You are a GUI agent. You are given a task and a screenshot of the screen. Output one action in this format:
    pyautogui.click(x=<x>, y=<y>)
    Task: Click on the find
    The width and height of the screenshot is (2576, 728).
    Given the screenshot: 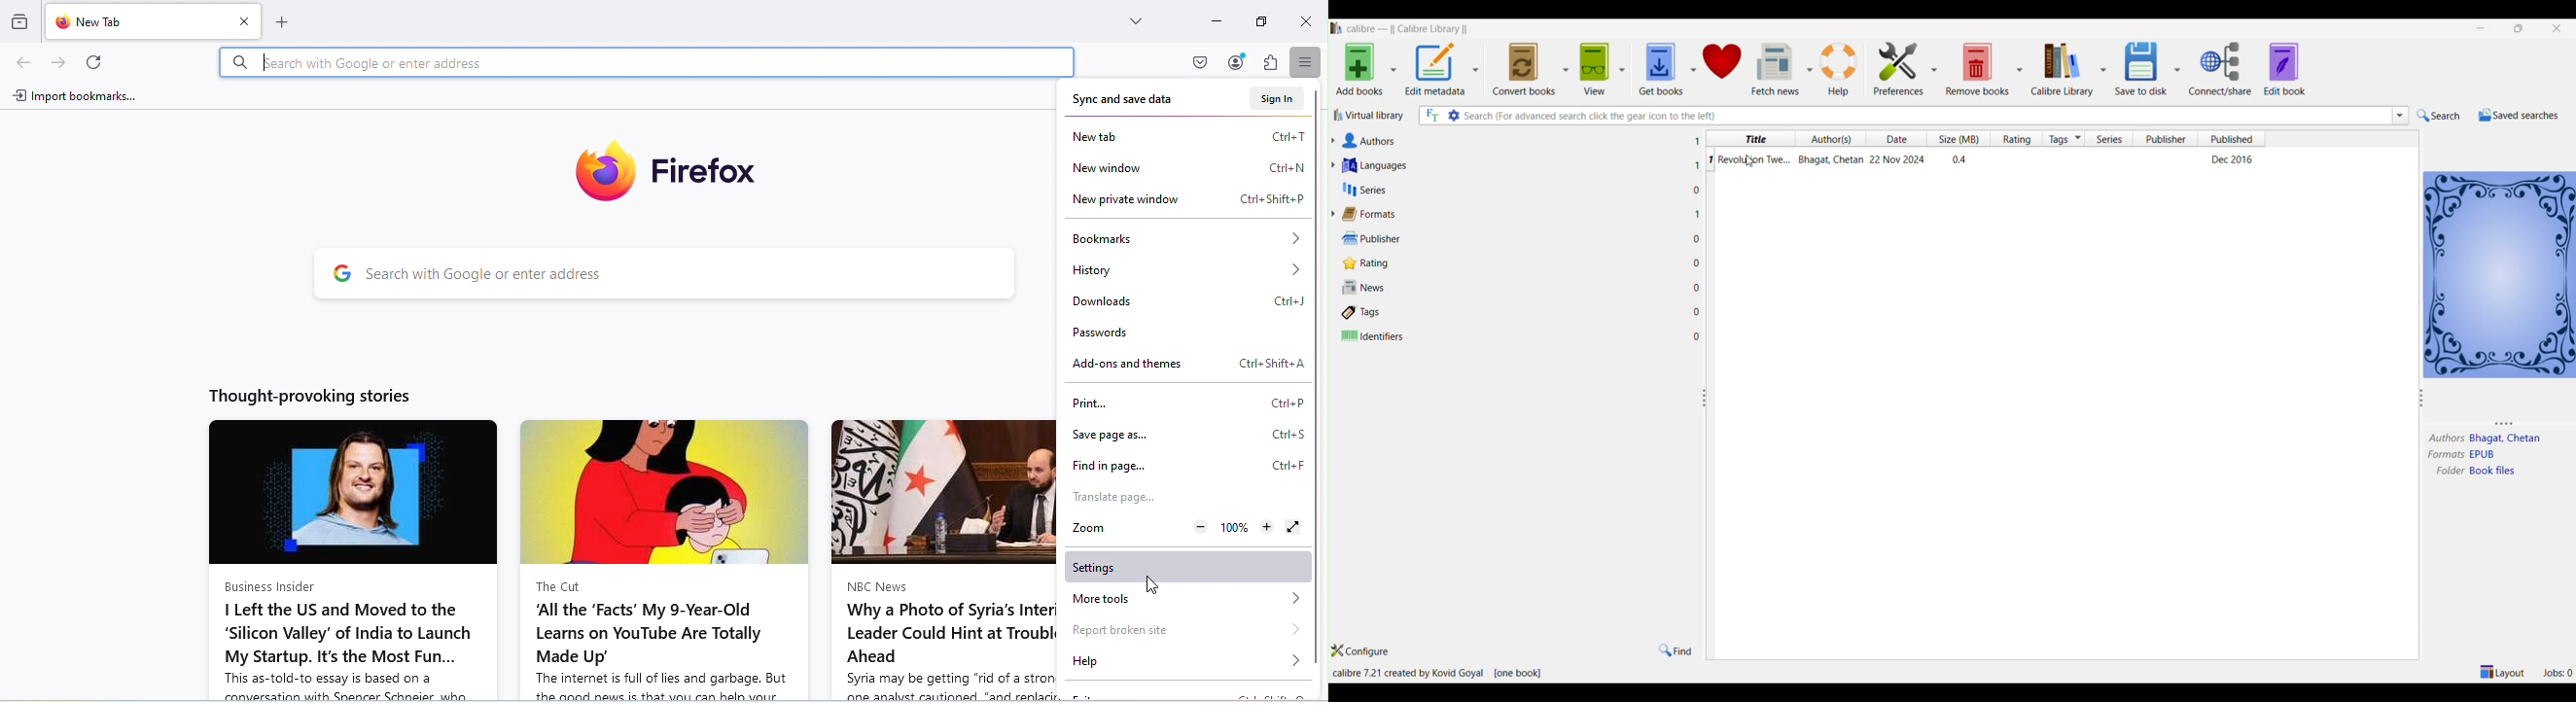 What is the action you would take?
    pyautogui.click(x=1675, y=650)
    